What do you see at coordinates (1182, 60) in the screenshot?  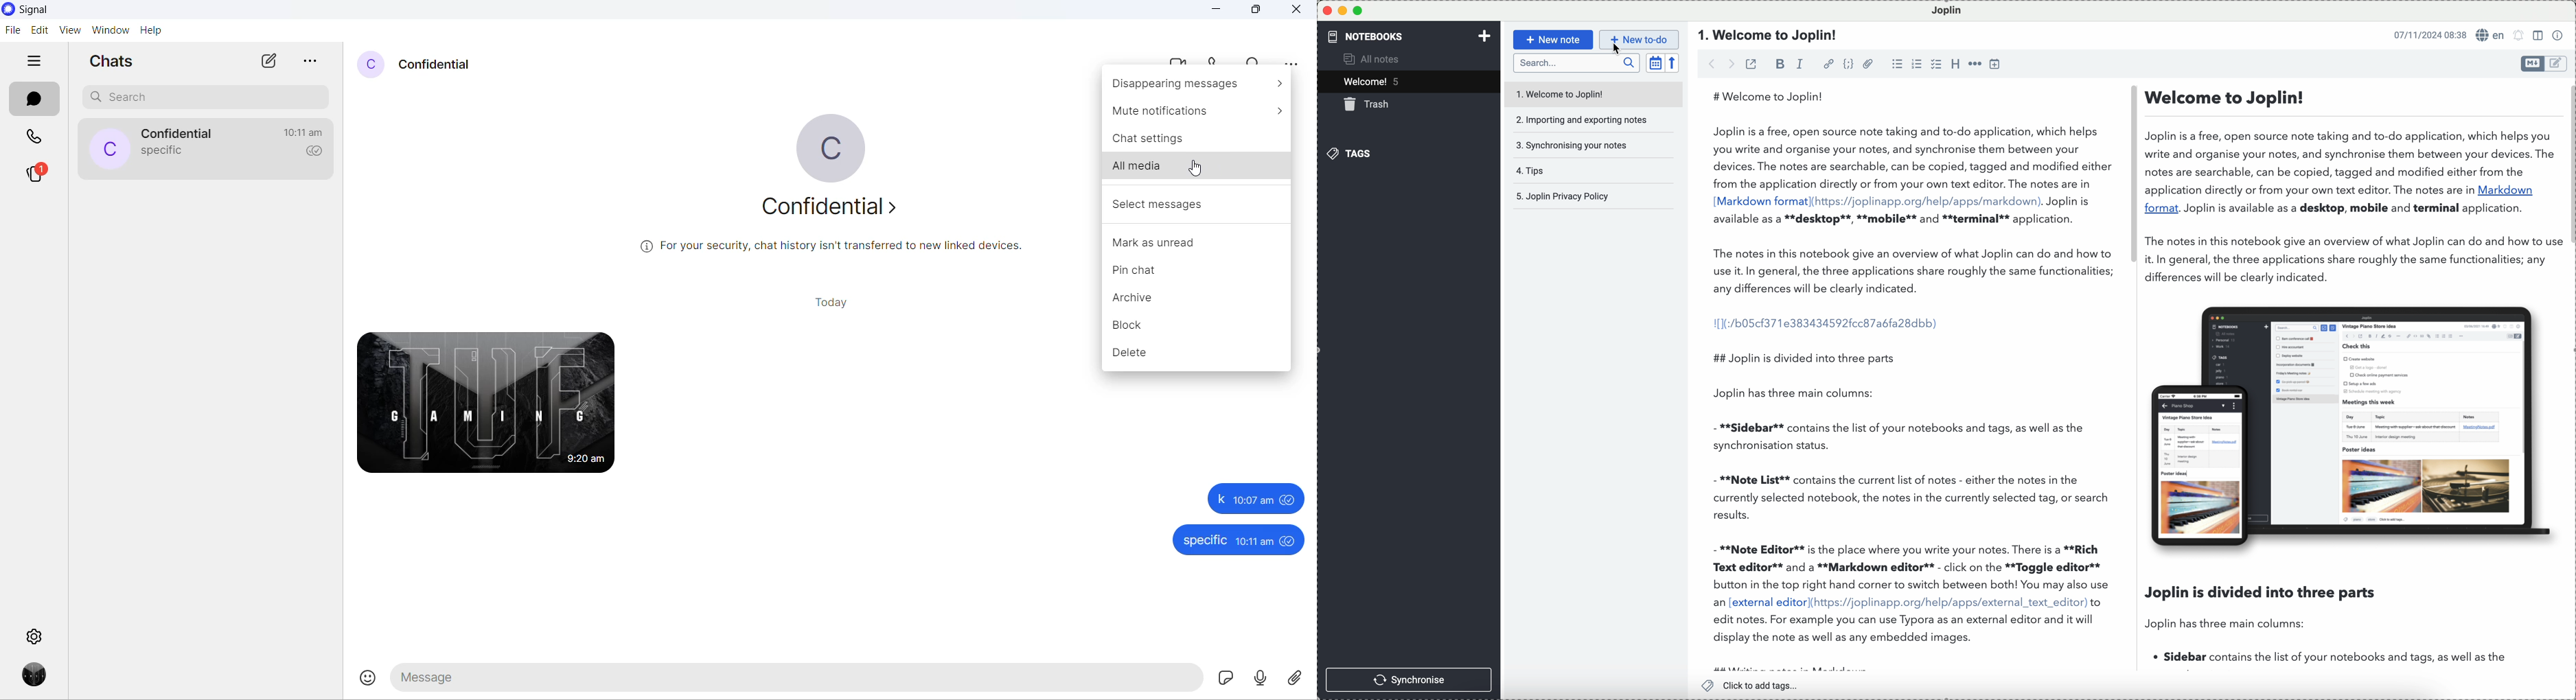 I see `video call` at bounding box center [1182, 60].